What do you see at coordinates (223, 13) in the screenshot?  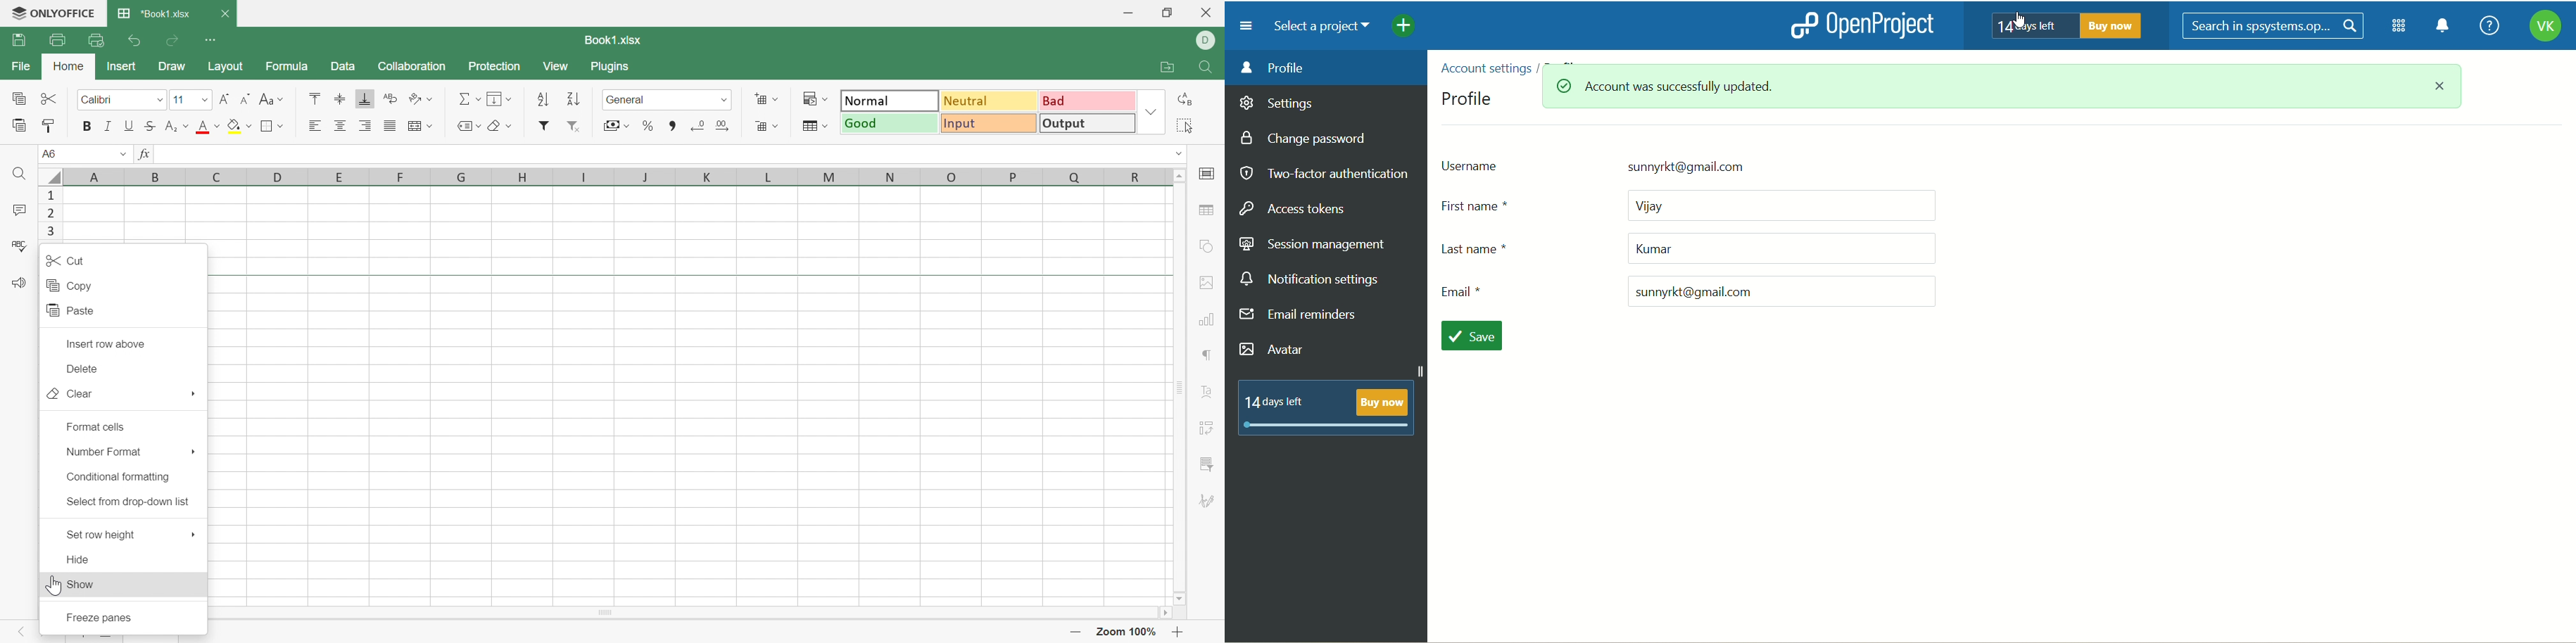 I see `Close` at bounding box center [223, 13].